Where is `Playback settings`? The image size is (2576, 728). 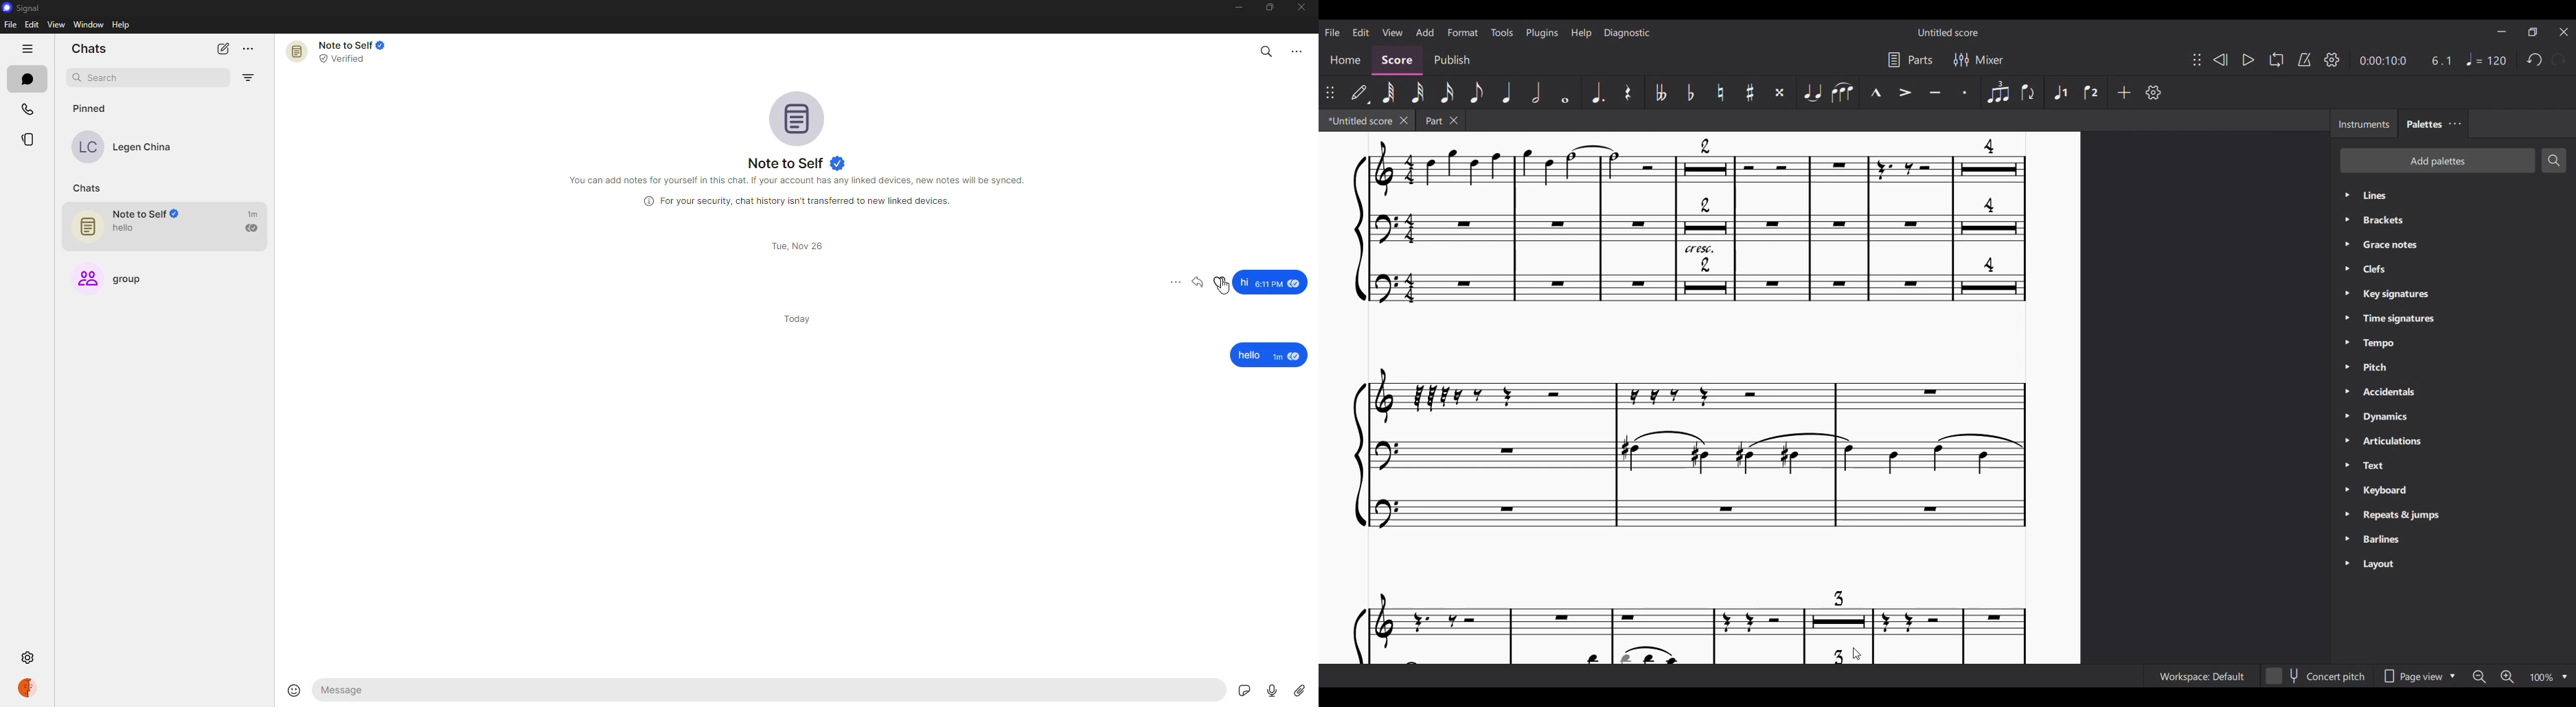 Playback settings is located at coordinates (2332, 59).